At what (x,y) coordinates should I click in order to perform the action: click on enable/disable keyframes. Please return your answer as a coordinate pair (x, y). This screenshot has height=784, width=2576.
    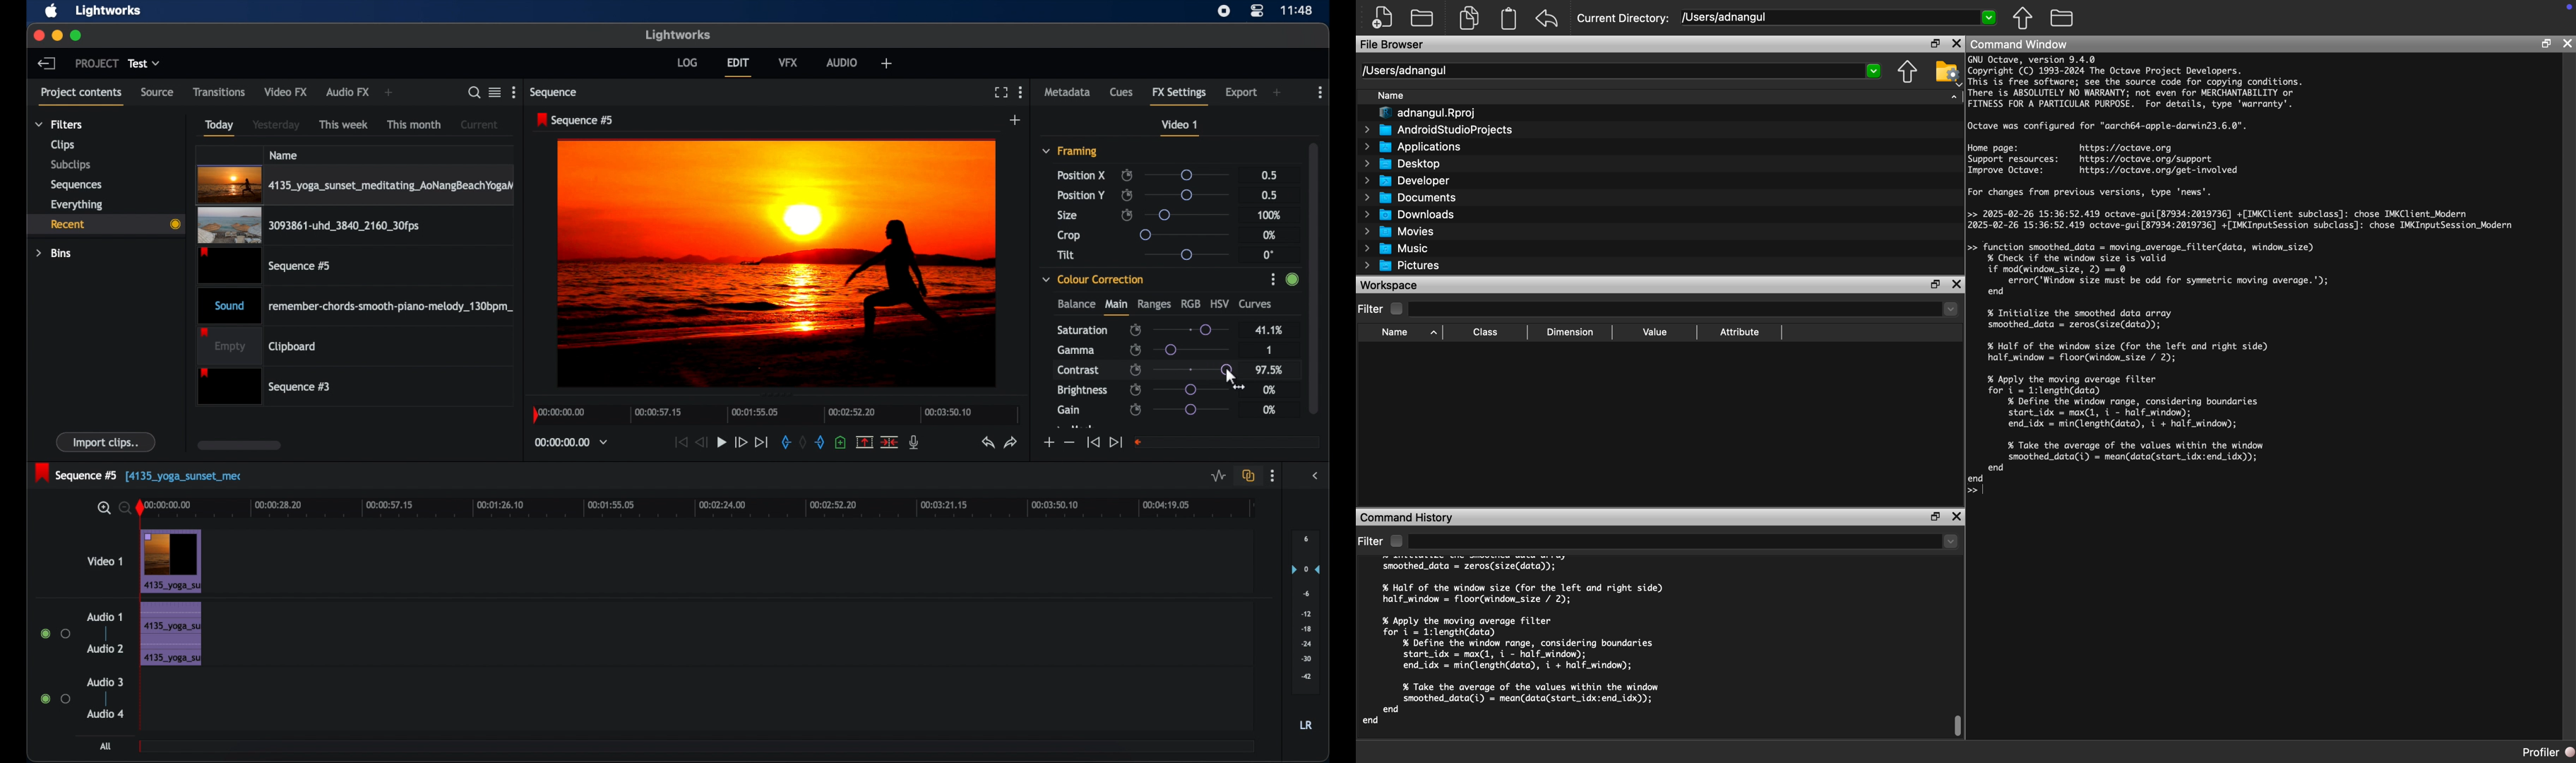
    Looking at the image, I should click on (1135, 410).